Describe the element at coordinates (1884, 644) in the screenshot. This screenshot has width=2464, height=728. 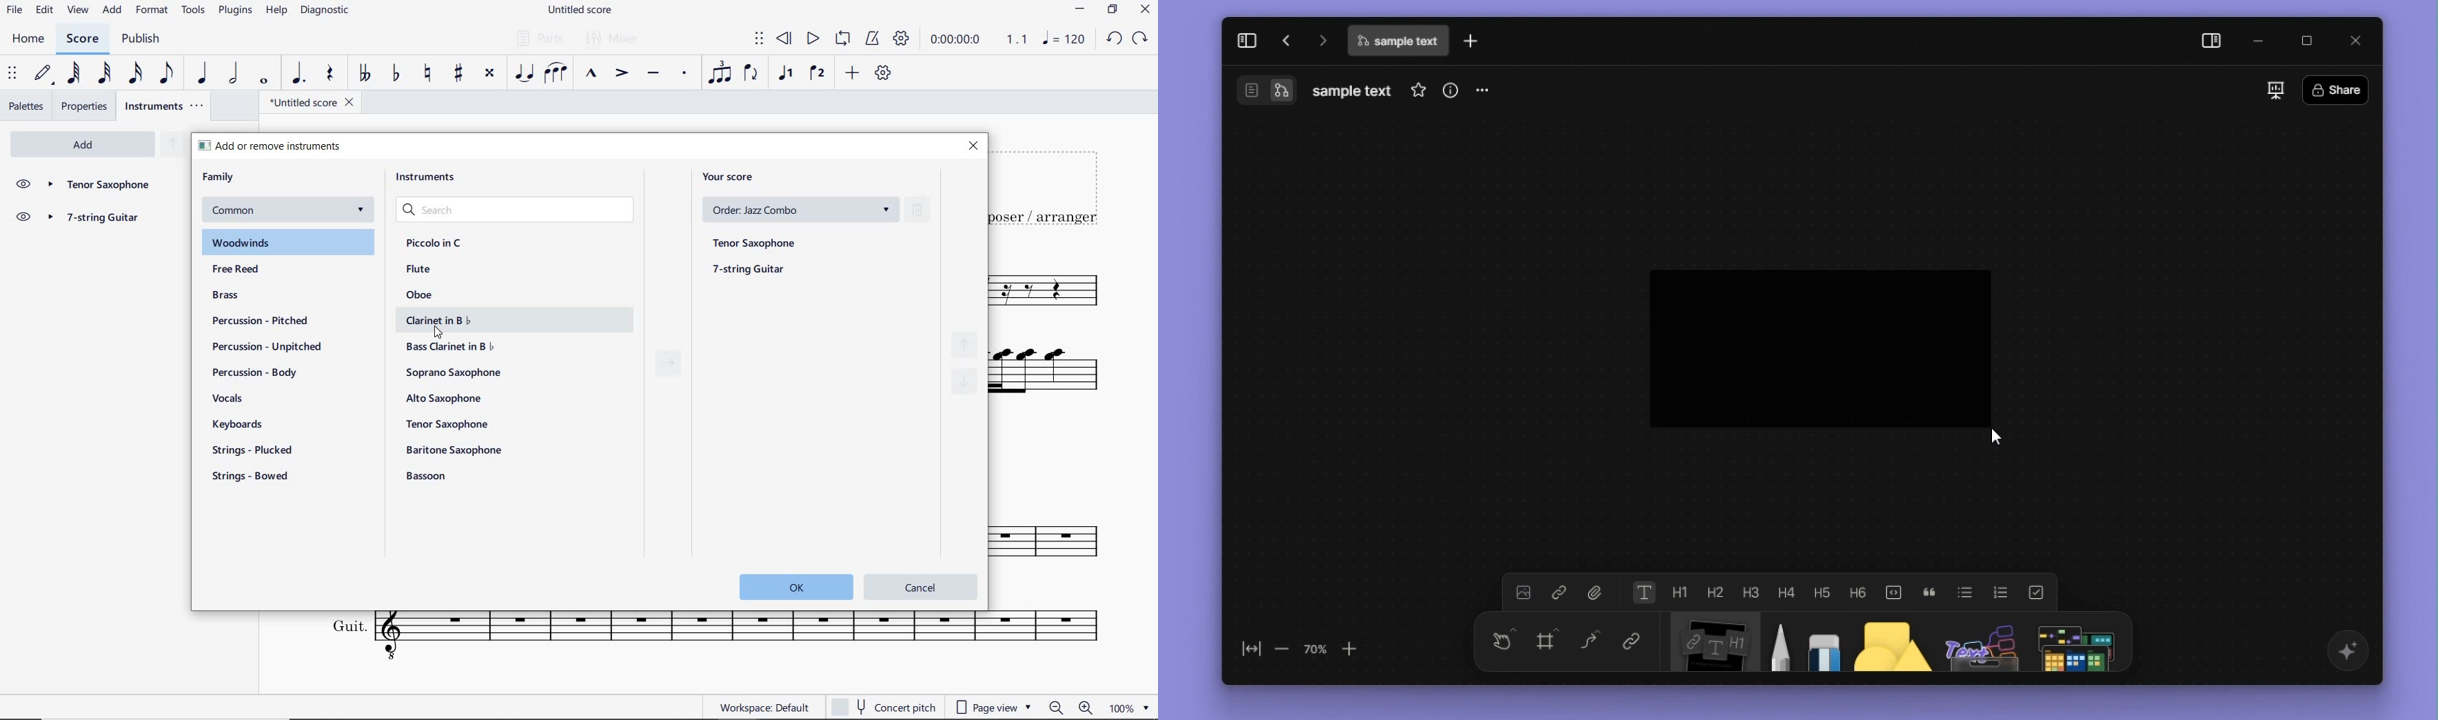
I see `shape` at that location.